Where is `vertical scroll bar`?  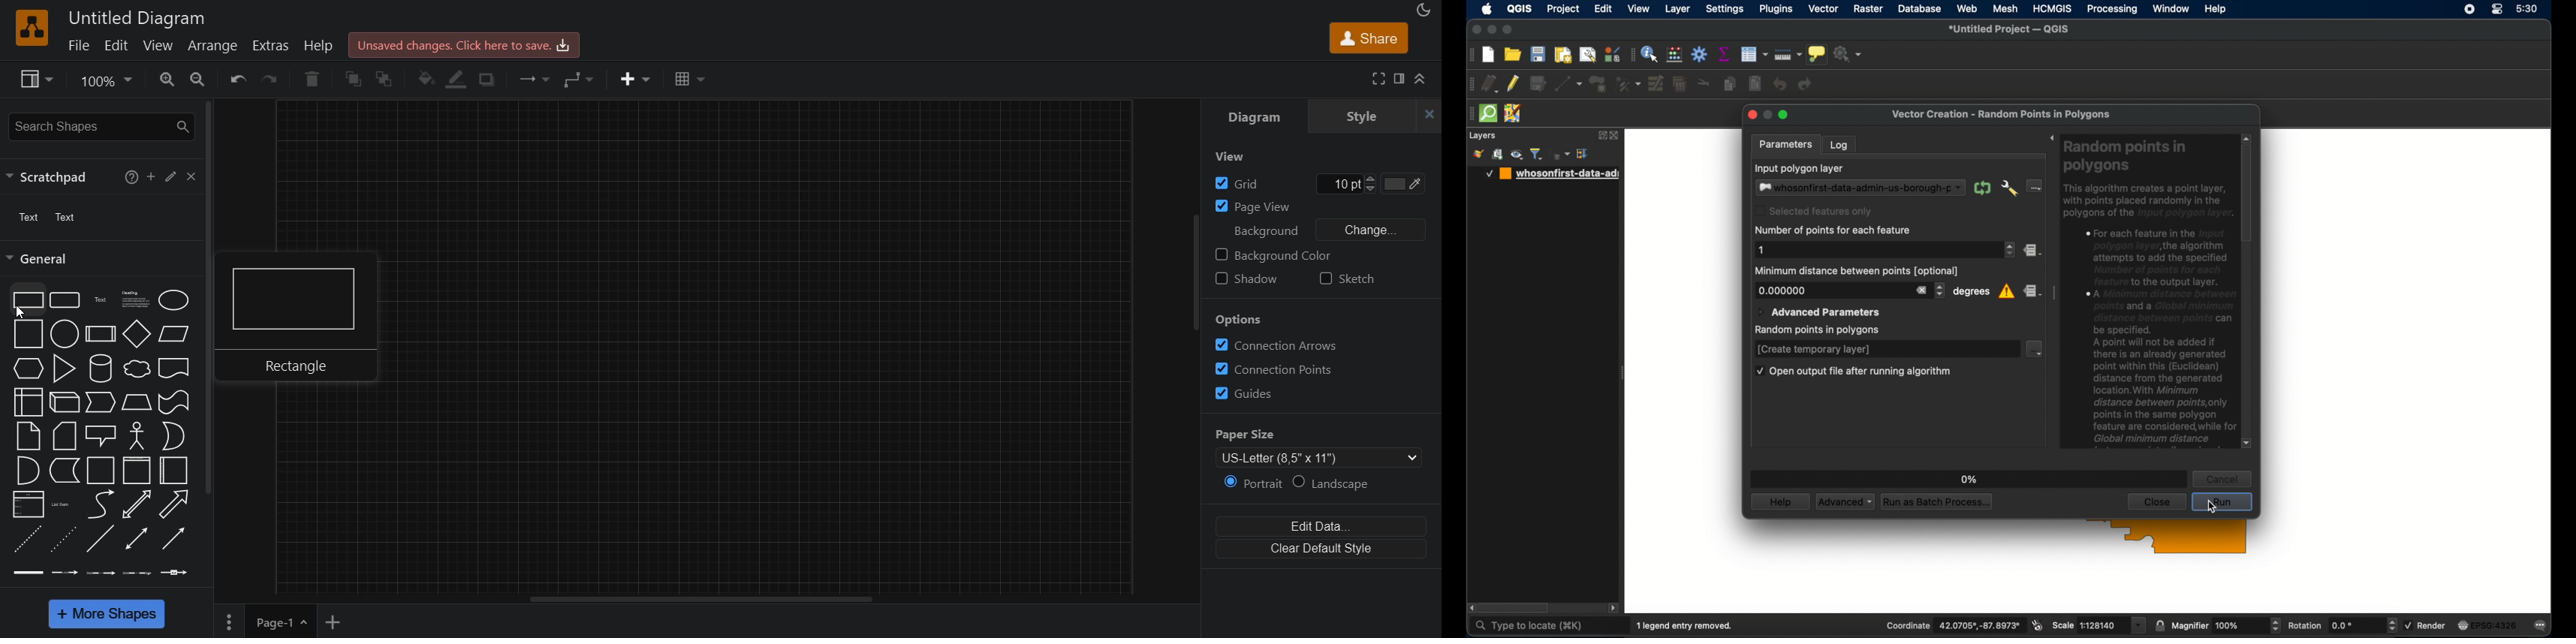 vertical scroll bar is located at coordinates (1195, 270).